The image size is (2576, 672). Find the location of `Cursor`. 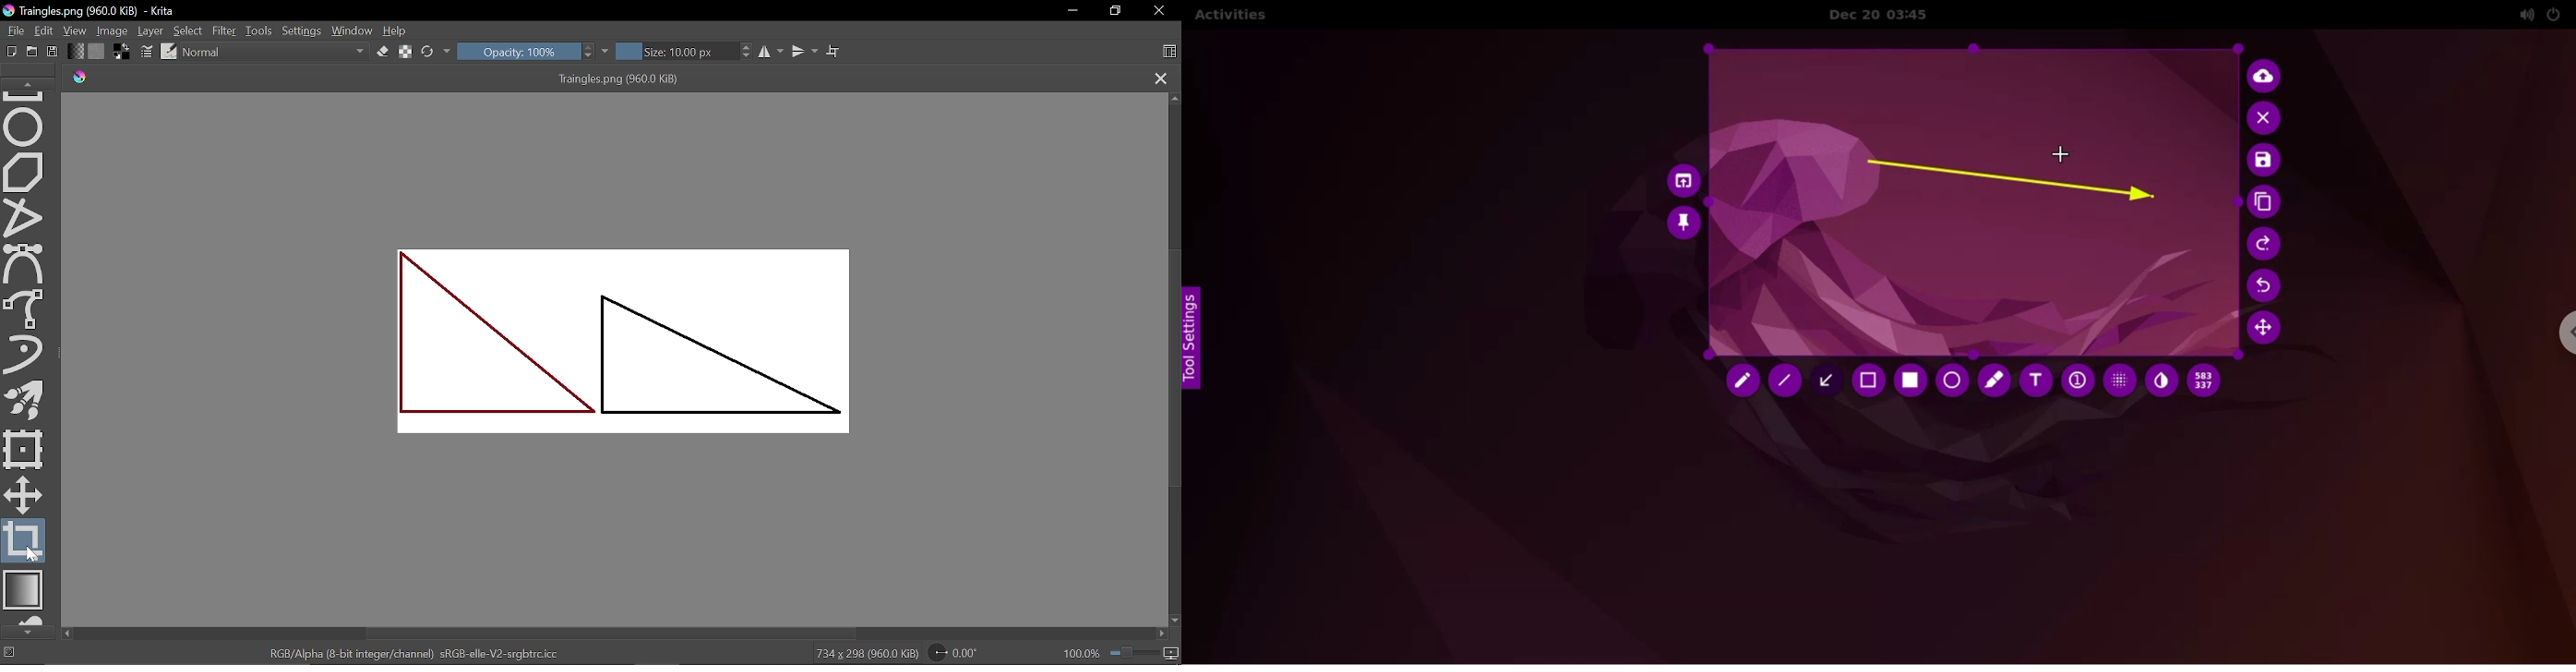

Cursor is located at coordinates (30, 554).